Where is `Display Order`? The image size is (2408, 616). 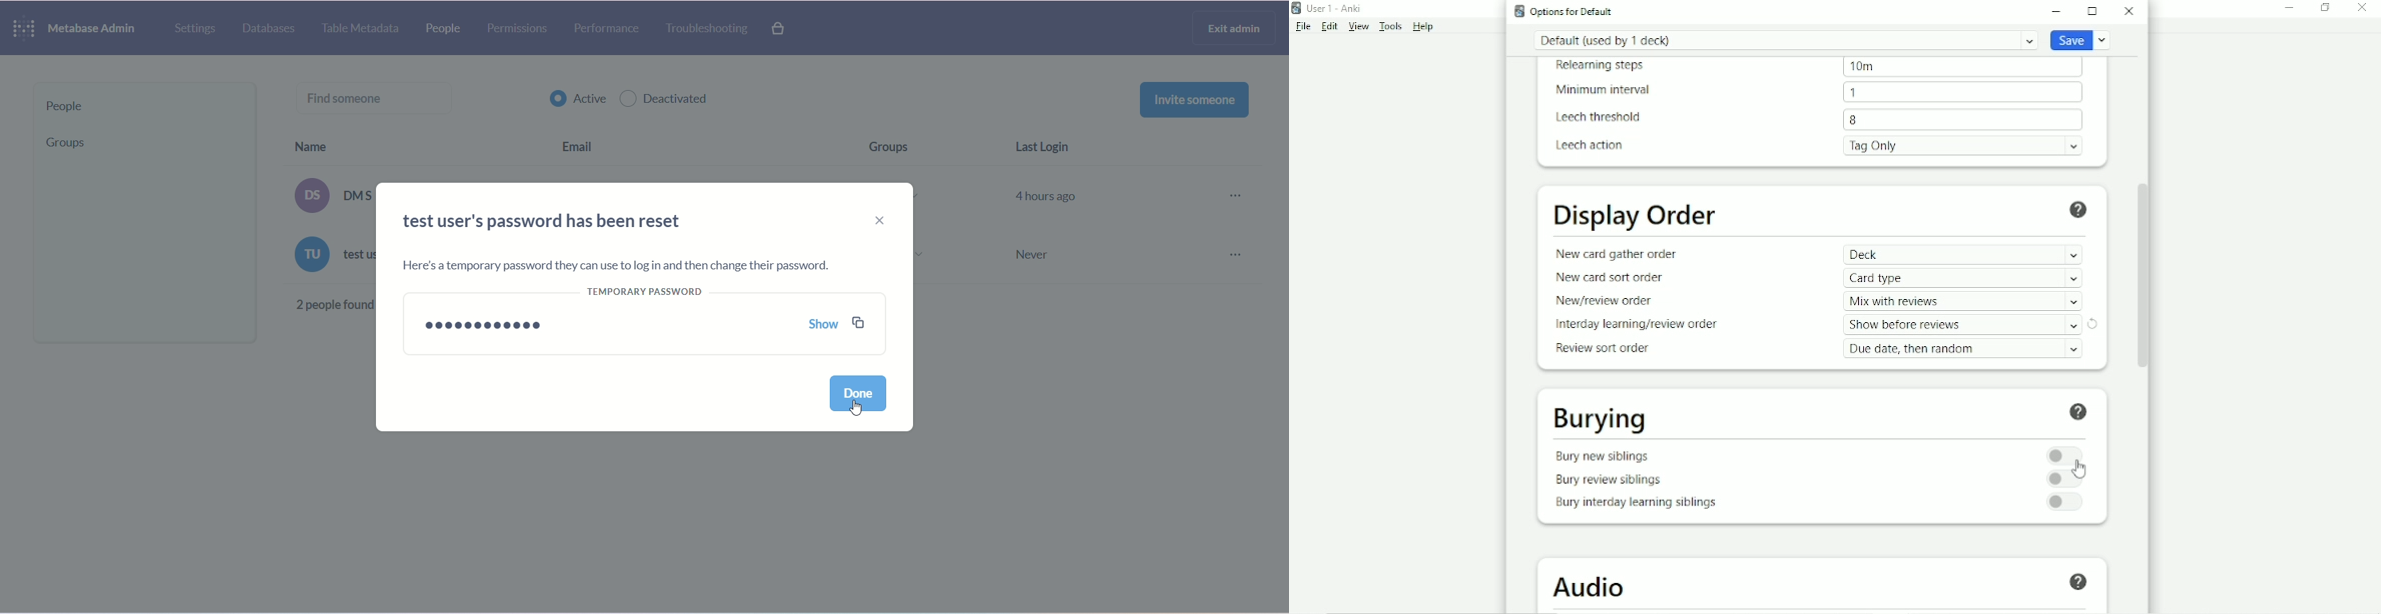
Display Order is located at coordinates (1637, 217).